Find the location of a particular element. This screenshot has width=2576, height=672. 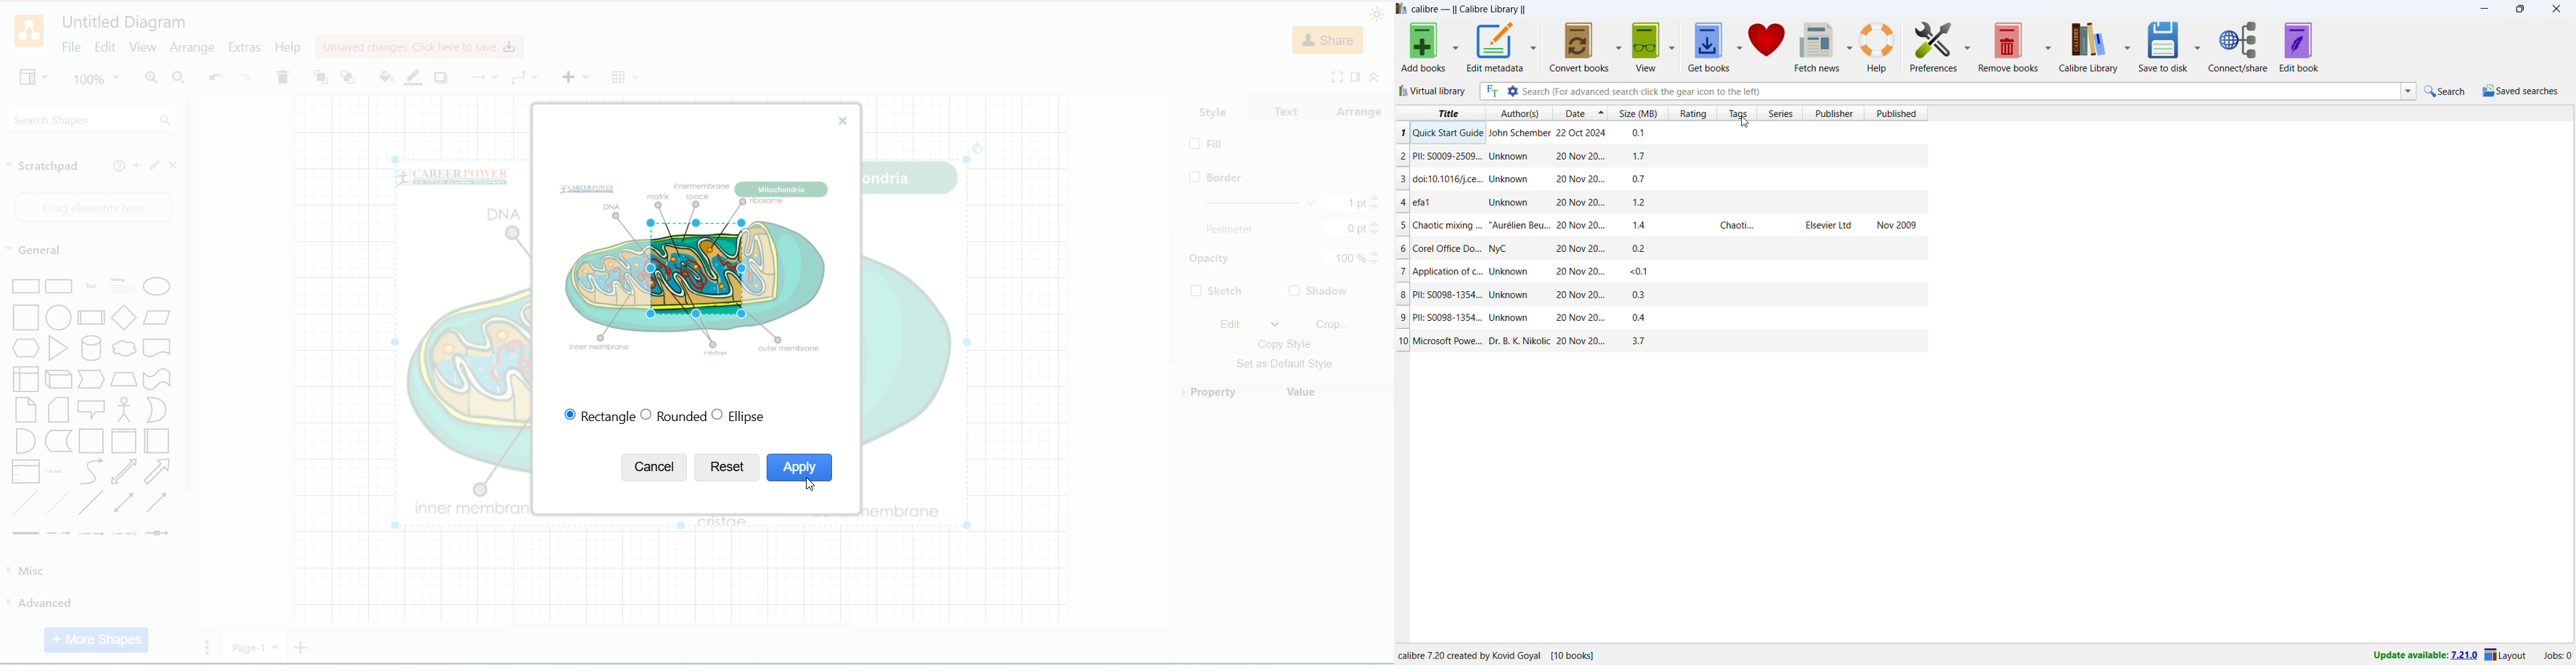

Note is located at coordinates (60, 411).